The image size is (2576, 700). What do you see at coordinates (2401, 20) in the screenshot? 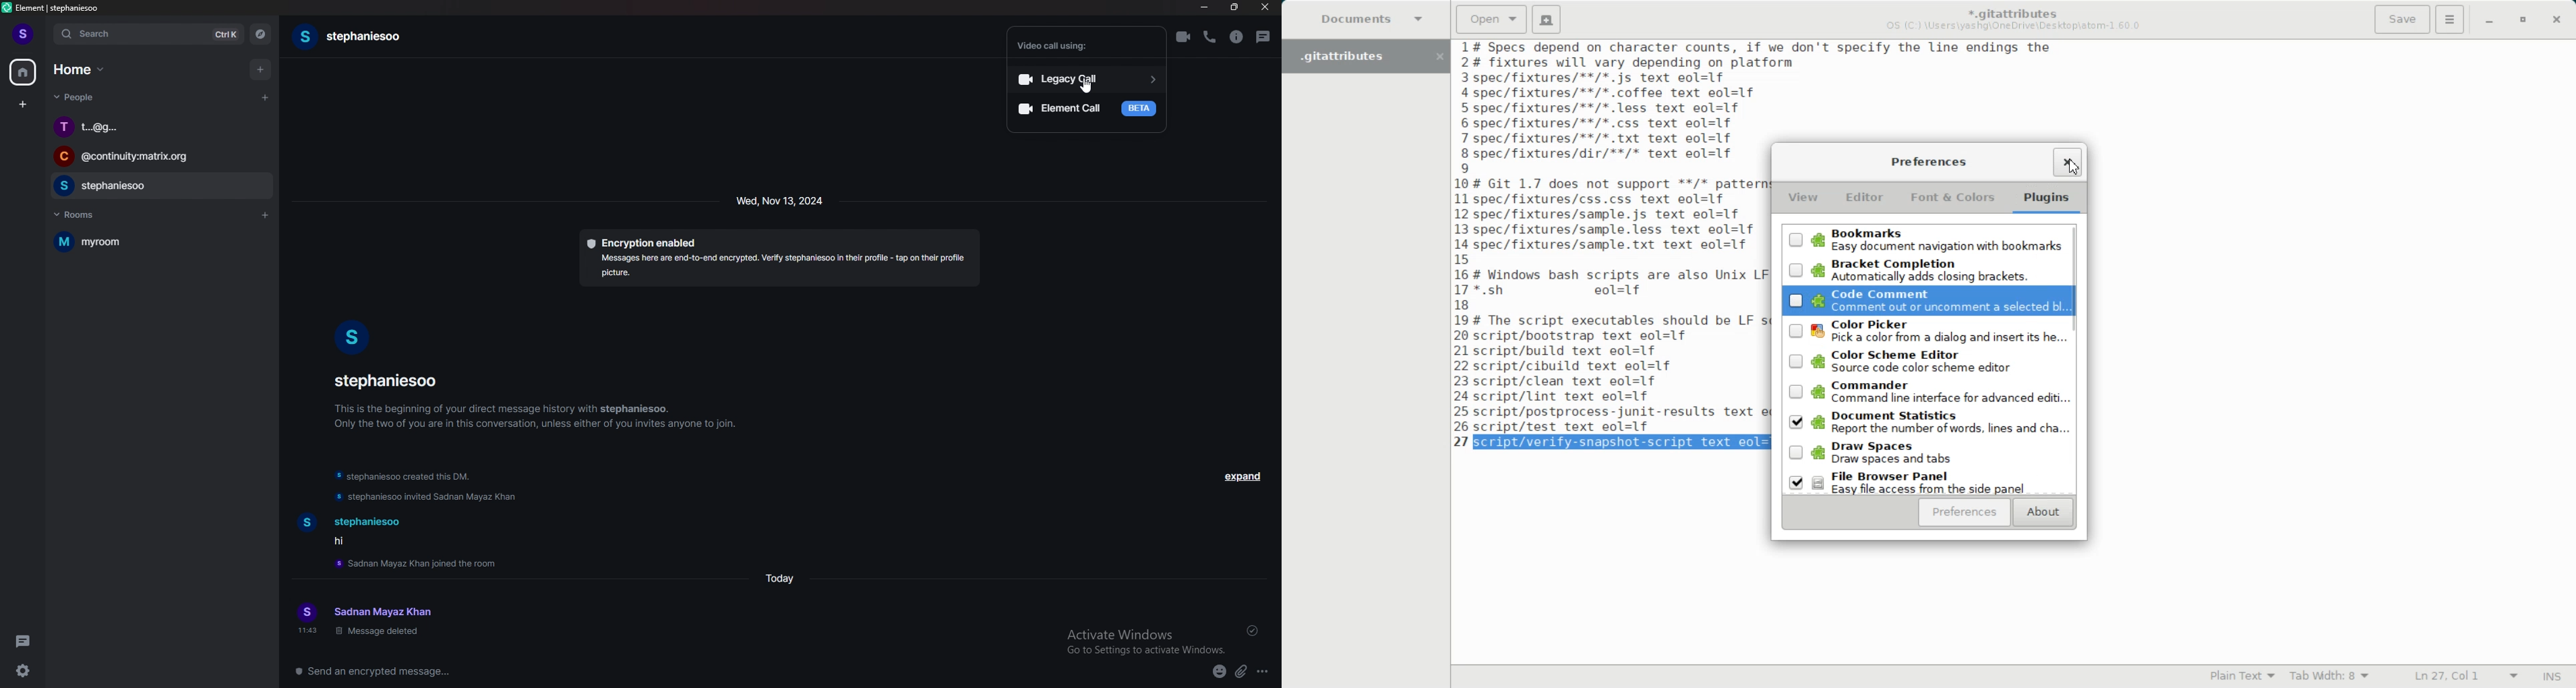
I see `Save` at bounding box center [2401, 20].